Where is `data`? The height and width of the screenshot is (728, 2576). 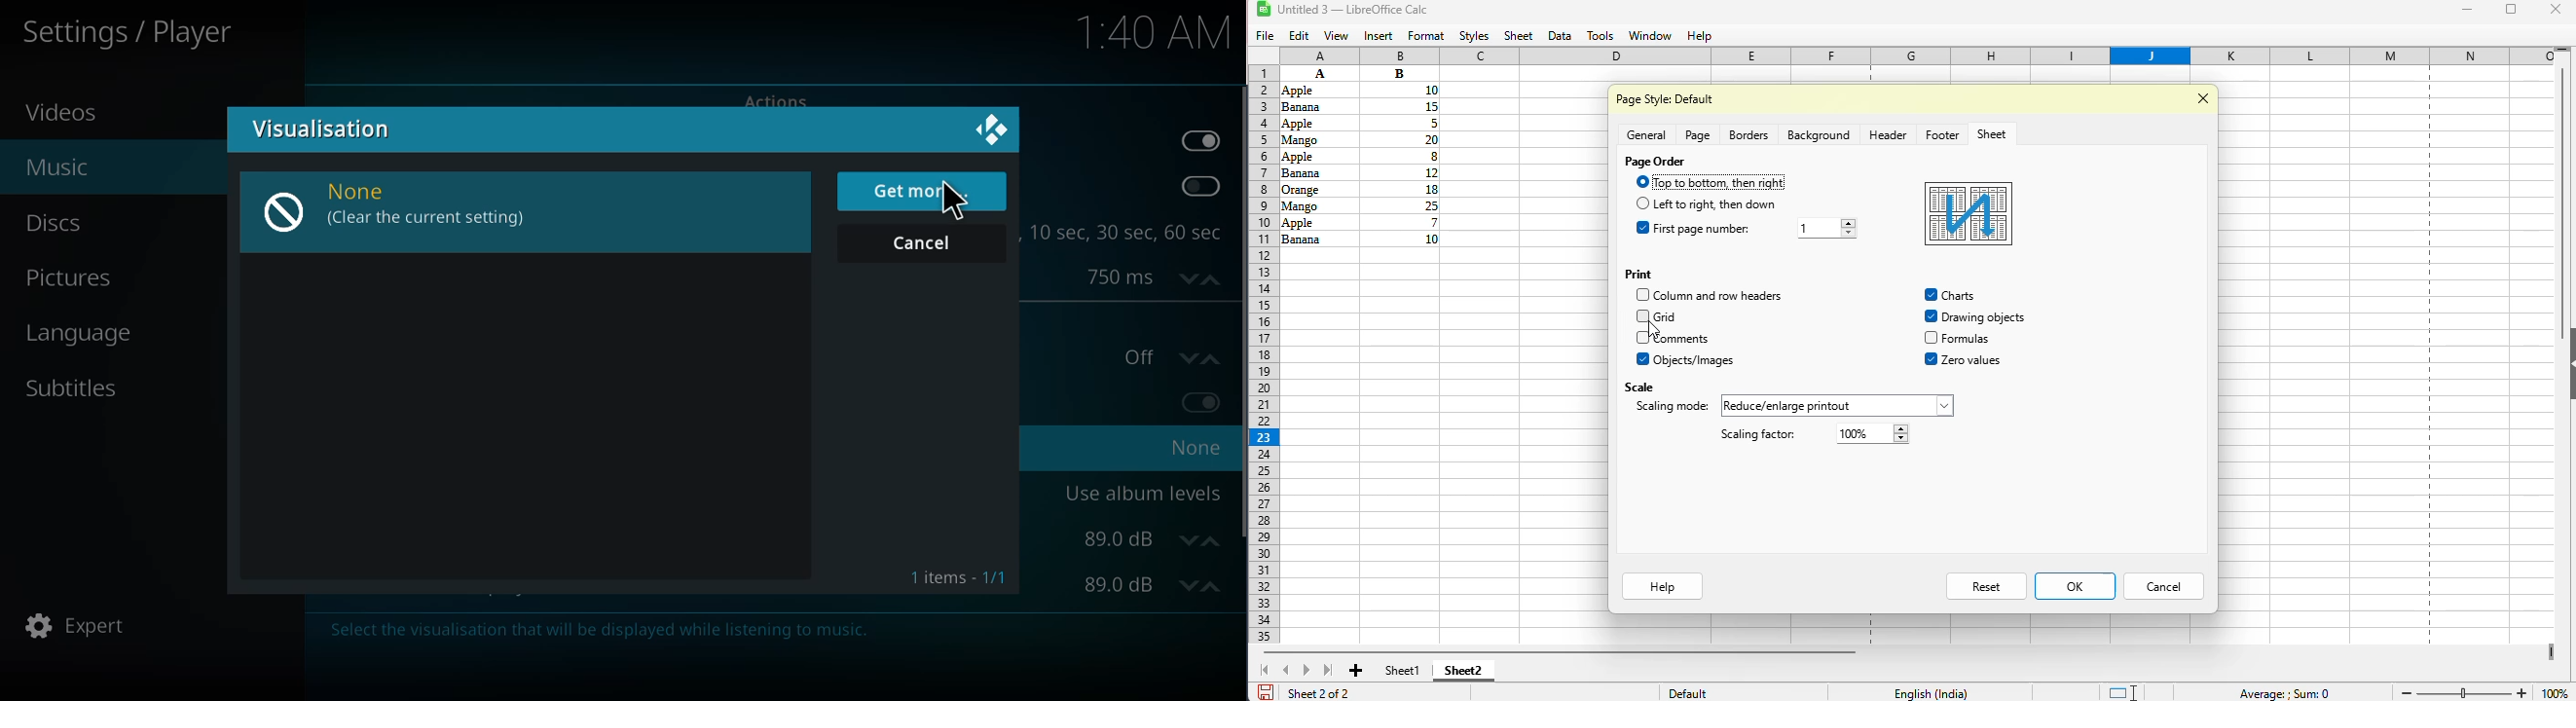
data is located at coordinates (1560, 37).